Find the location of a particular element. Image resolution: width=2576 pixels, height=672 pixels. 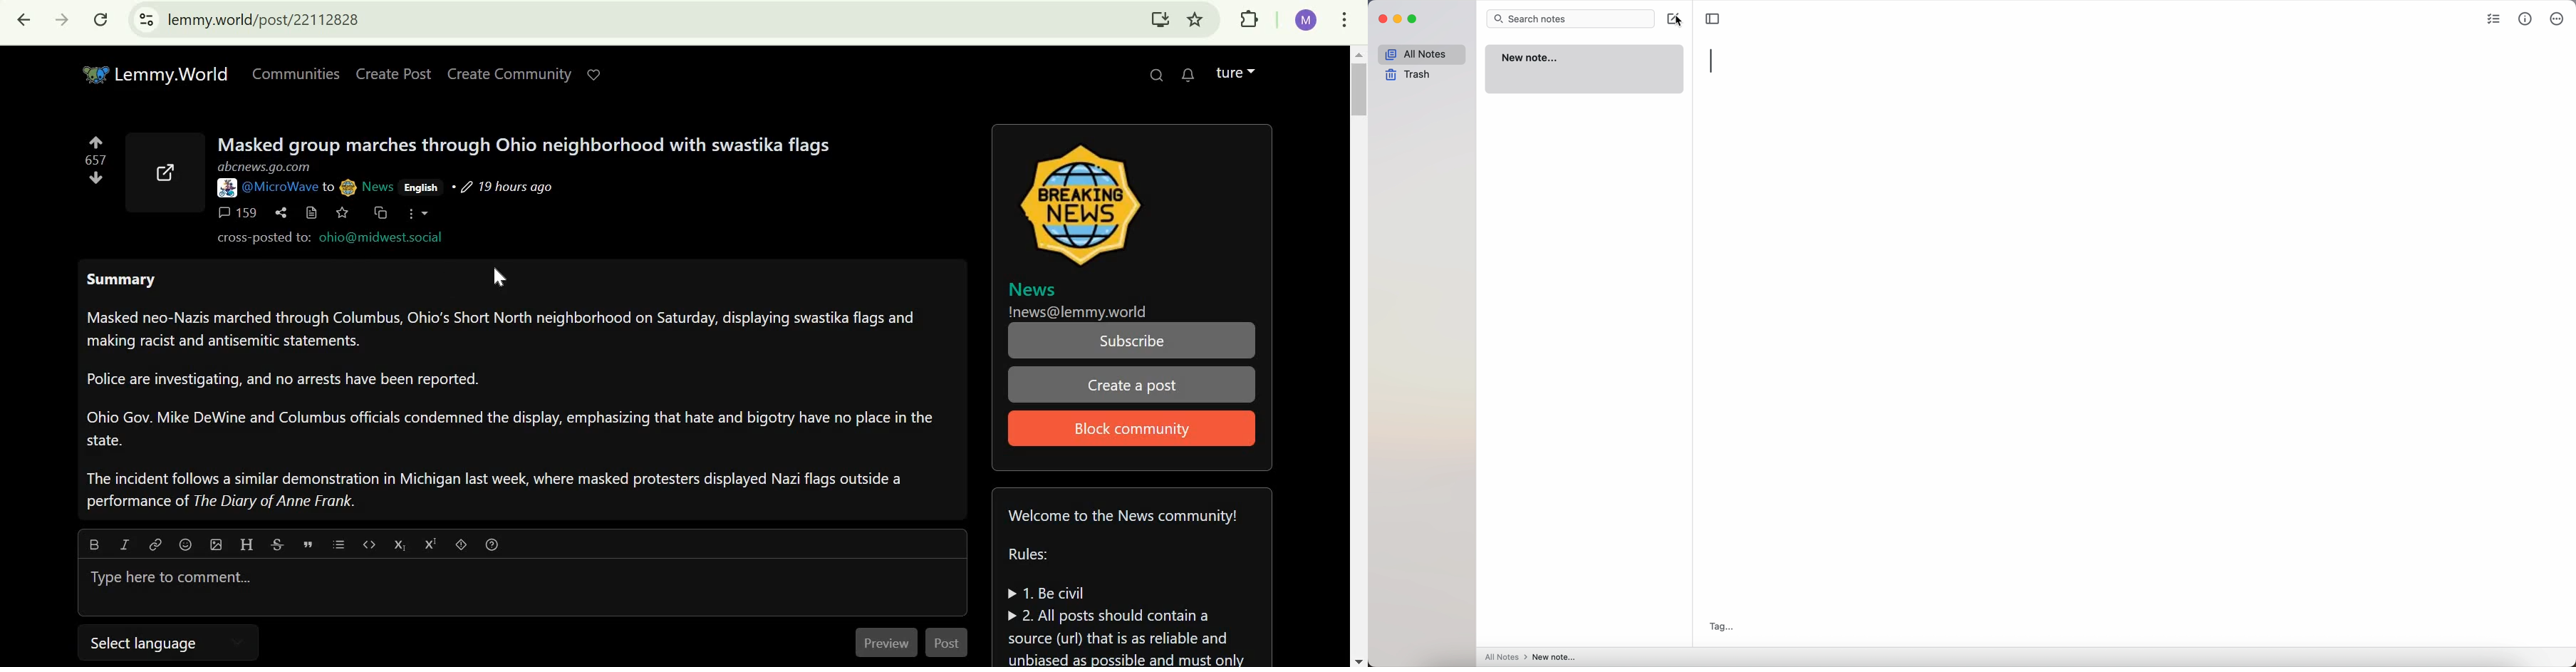

Create a post is located at coordinates (1135, 388).